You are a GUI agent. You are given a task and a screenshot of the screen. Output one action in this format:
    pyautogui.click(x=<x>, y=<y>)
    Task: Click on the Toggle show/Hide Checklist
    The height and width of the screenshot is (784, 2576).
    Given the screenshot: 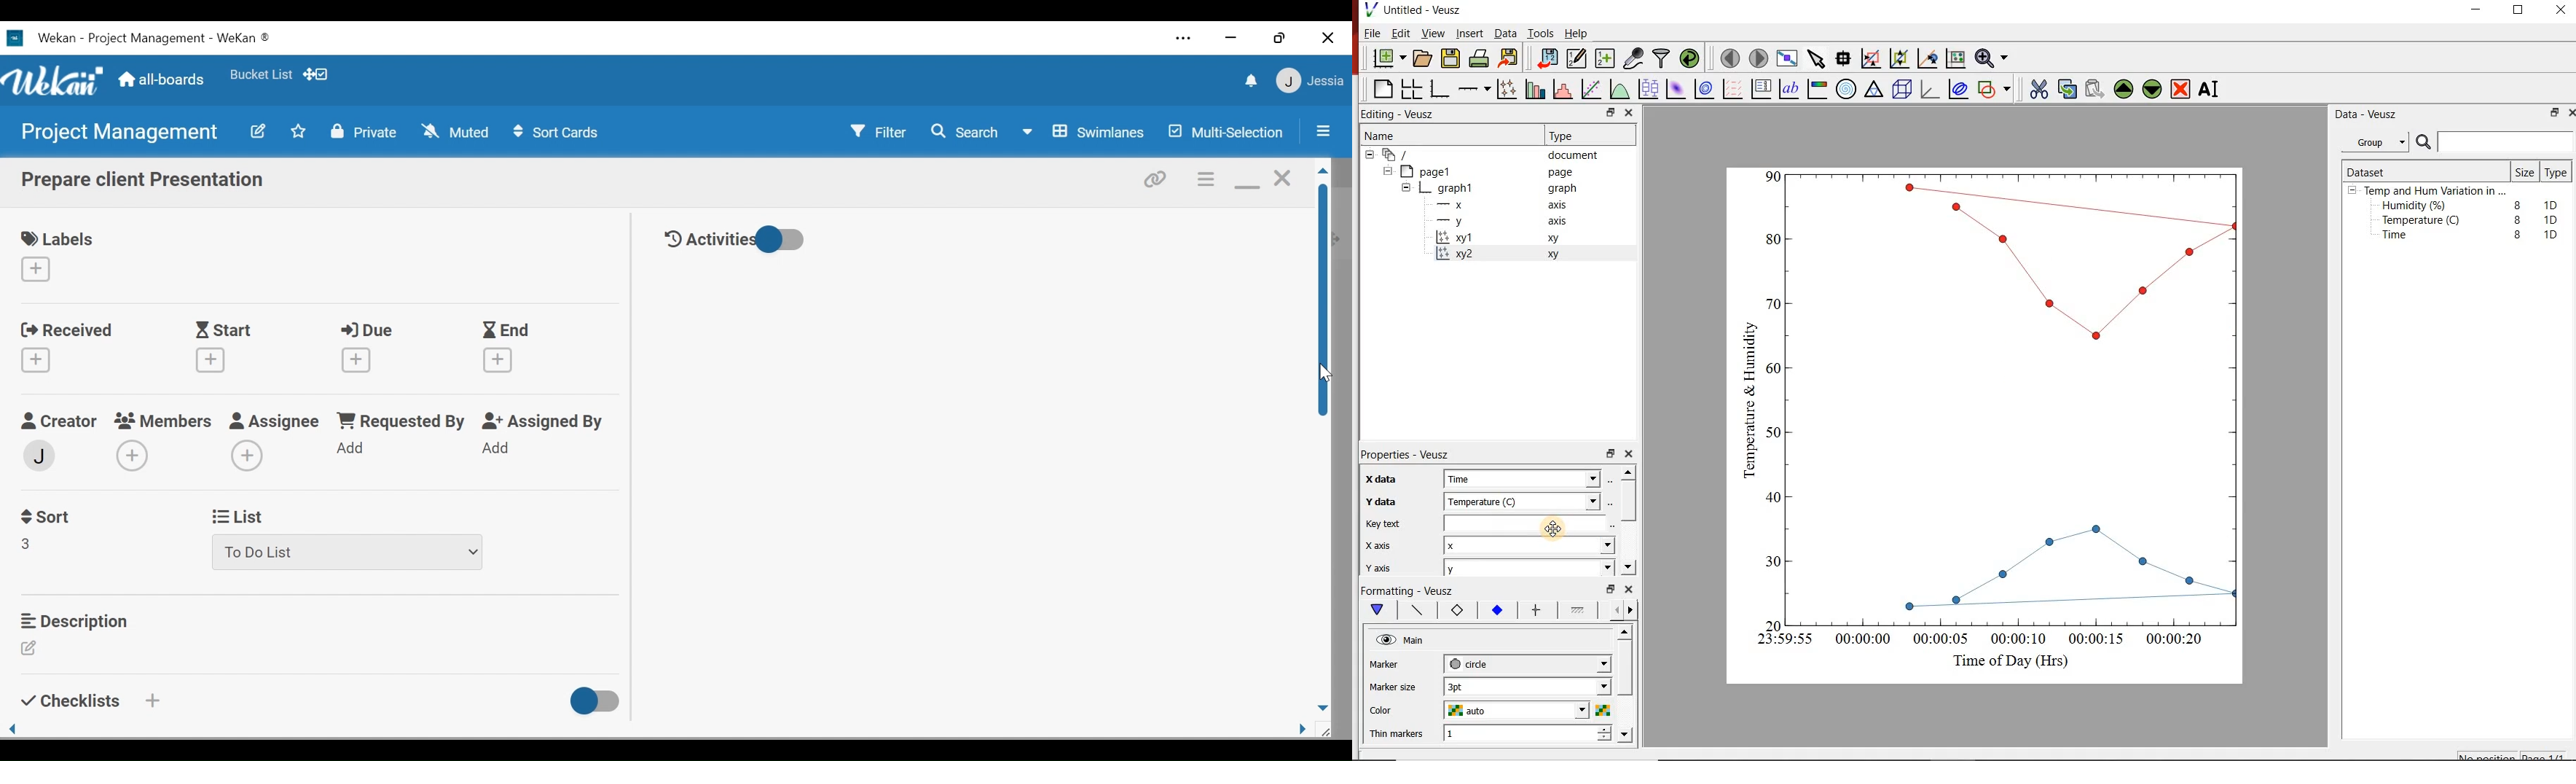 What is the action you would take?
    pyautogui.click(x=592, y=702)
    